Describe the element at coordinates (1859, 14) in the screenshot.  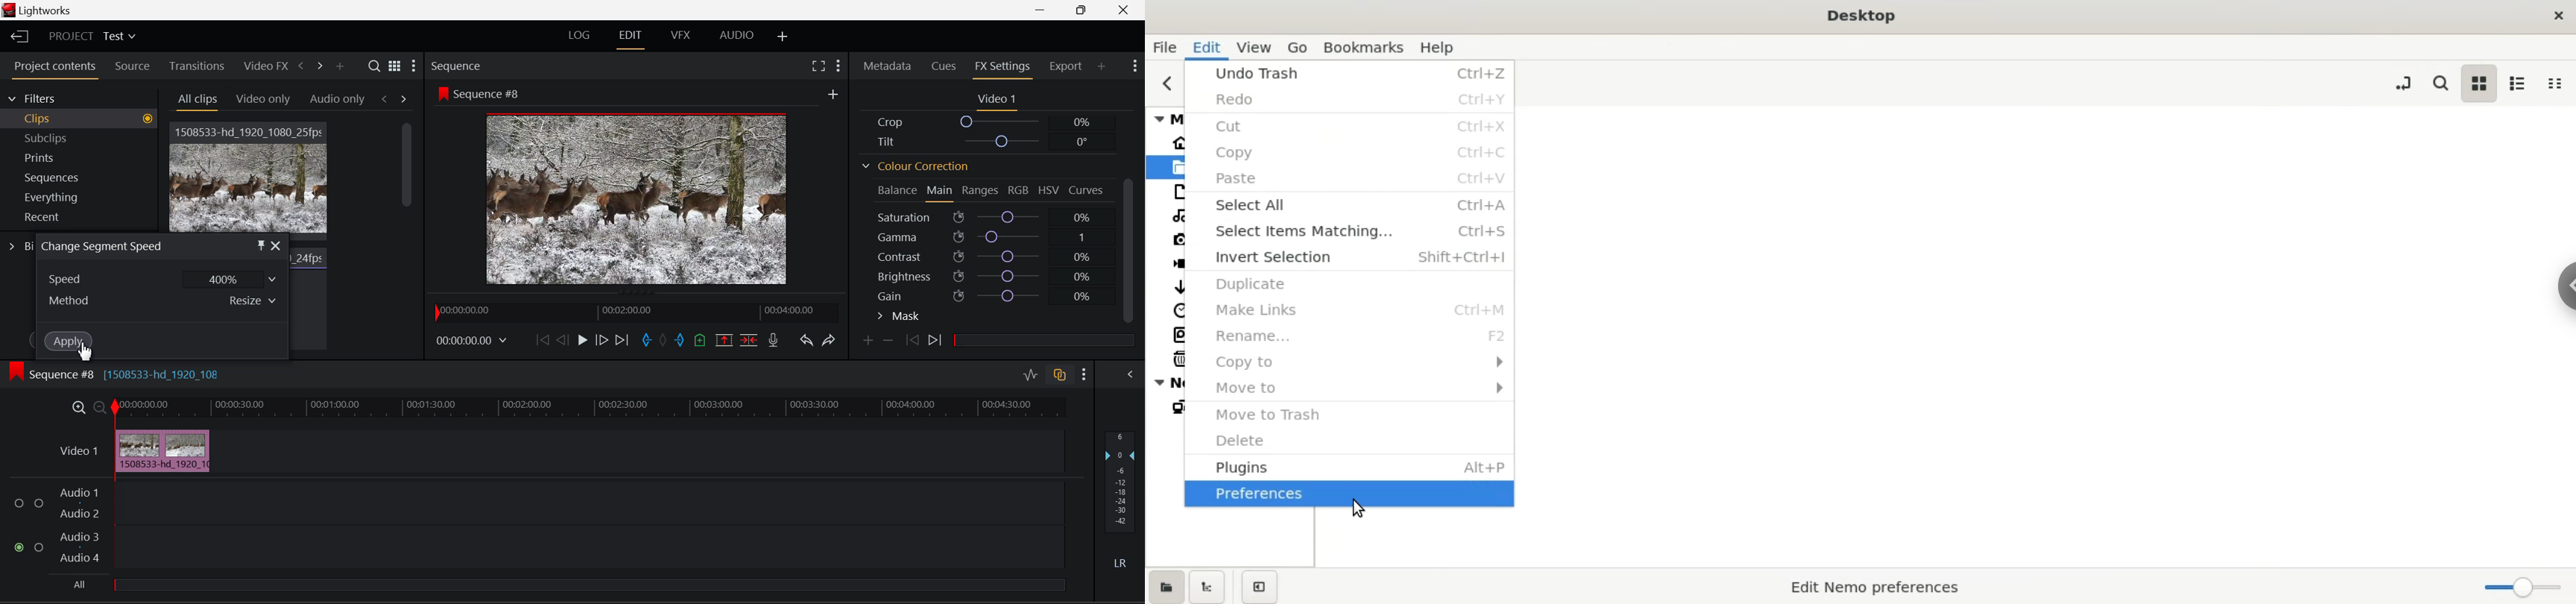
I see `Desktop` at that location.